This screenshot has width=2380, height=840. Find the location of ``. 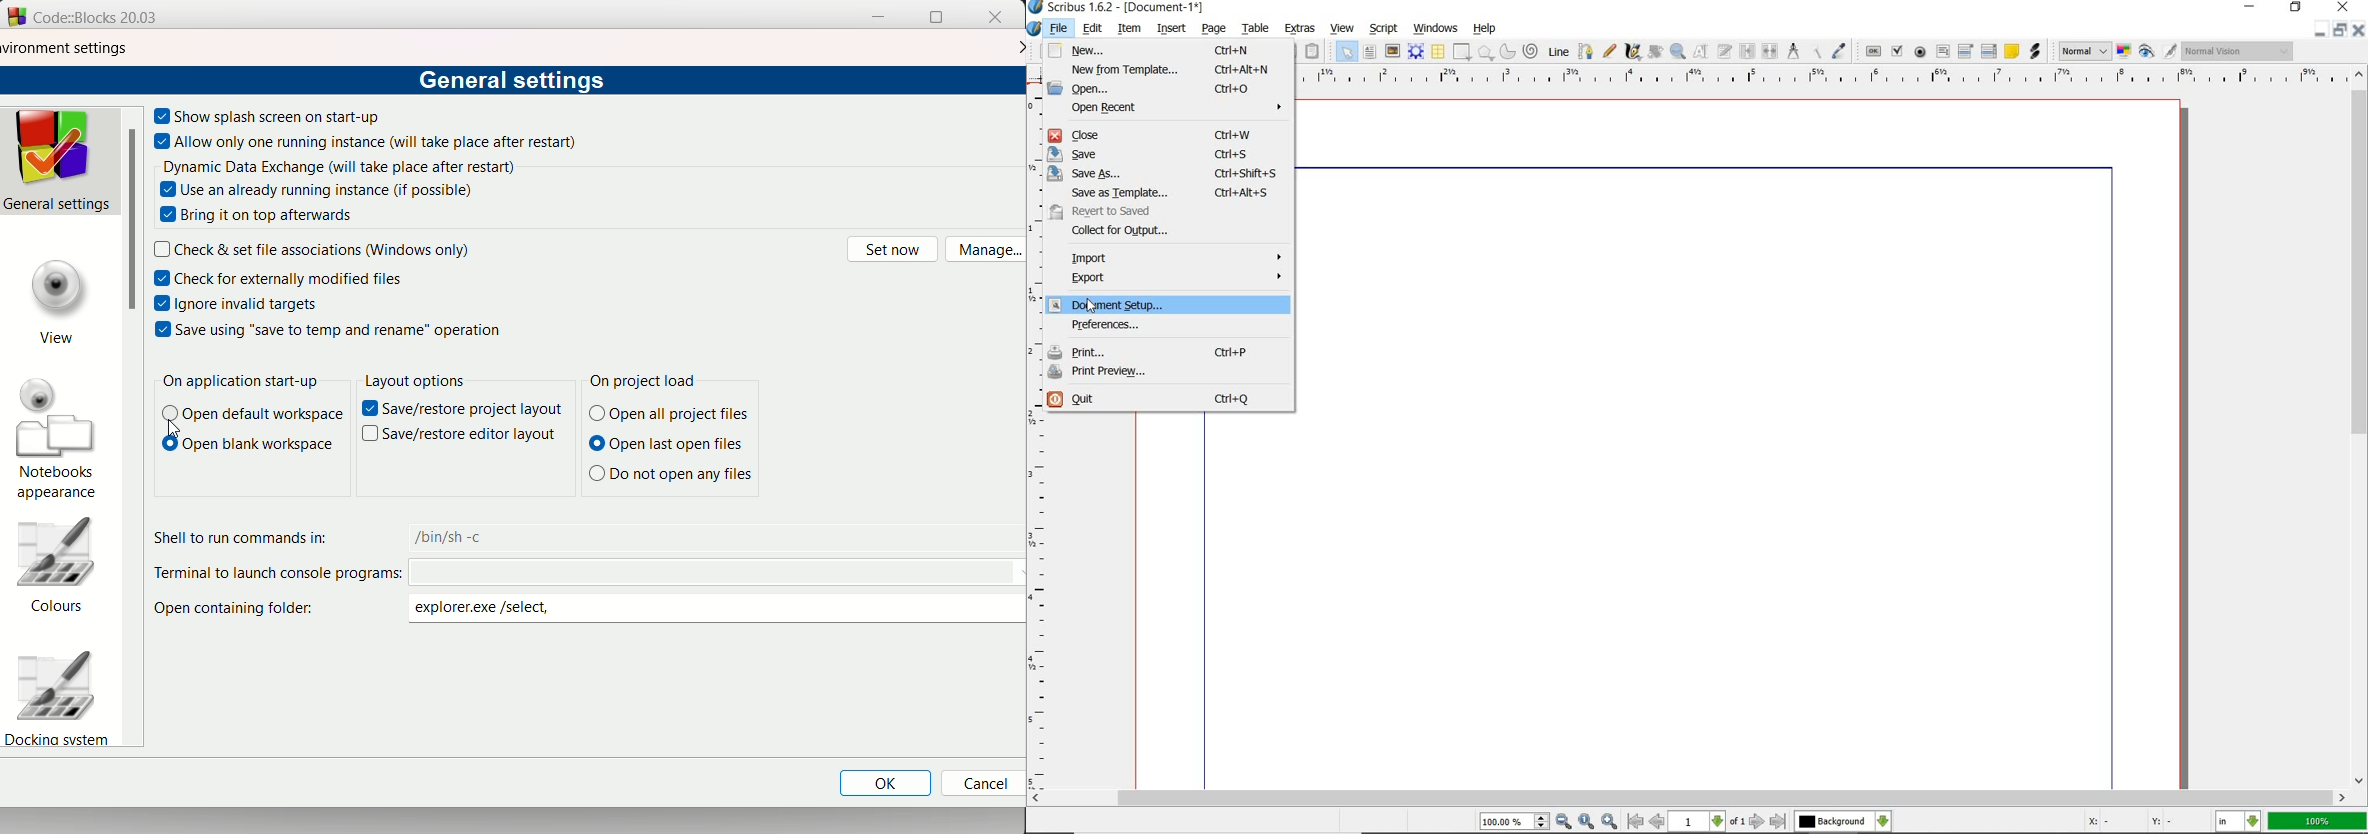

 is located at coordinates (175, 434).